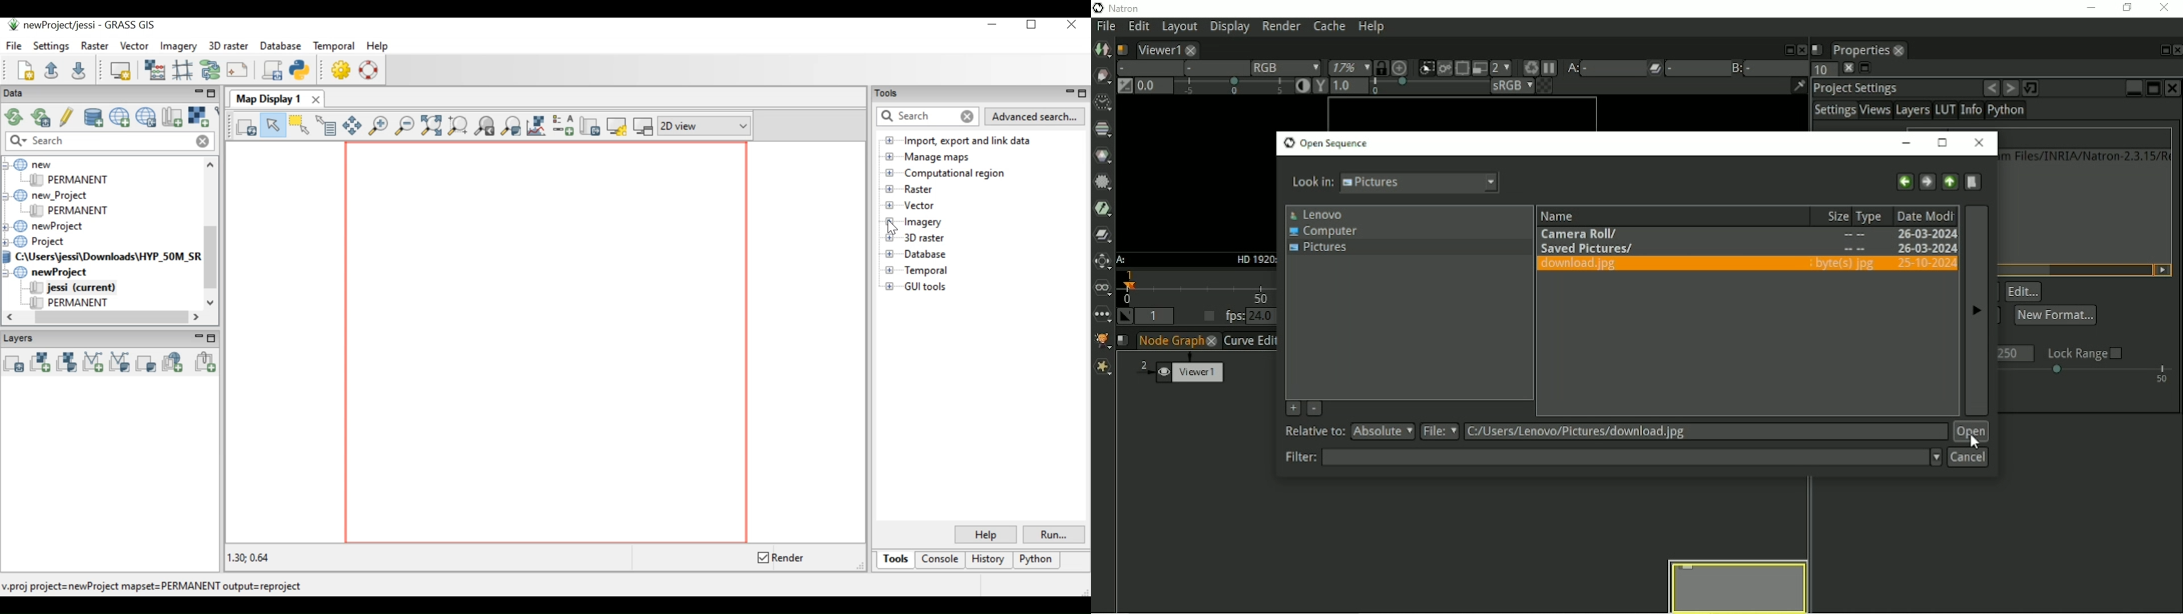 The width and height of the screenshot is (2184, 616). I want to click on Lock range, so click(2085, 353).